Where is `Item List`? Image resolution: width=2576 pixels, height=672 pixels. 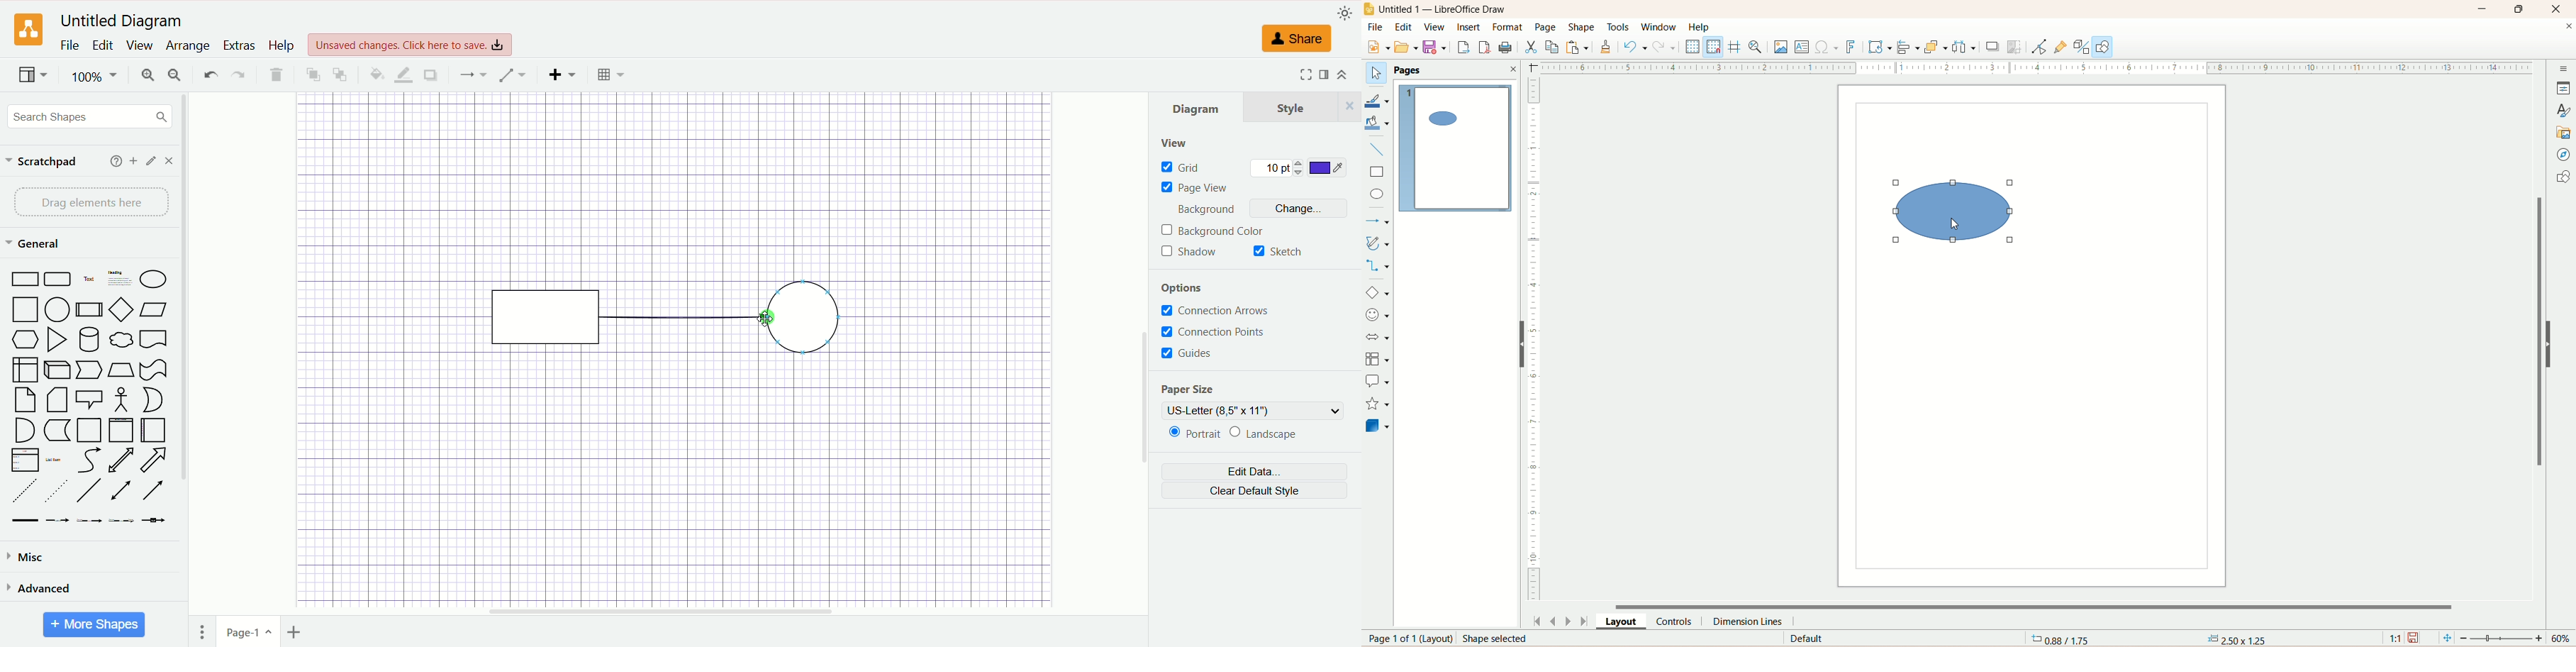
Item List is located at coordinates (24, 460).